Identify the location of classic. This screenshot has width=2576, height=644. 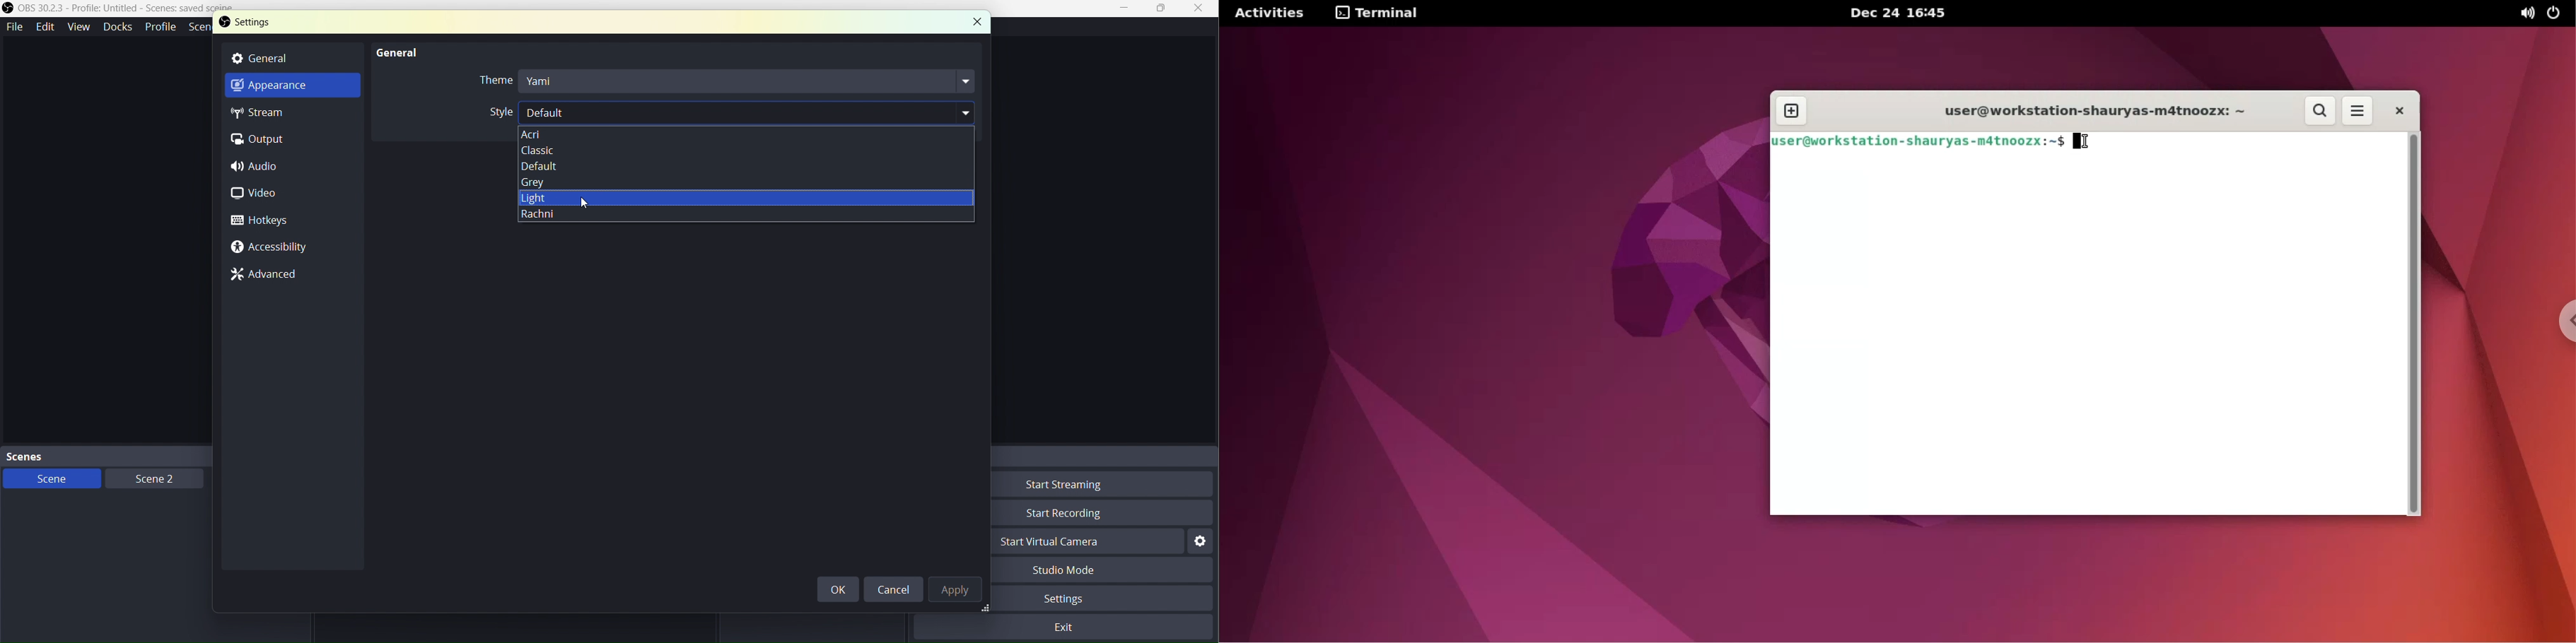
(738, 151).